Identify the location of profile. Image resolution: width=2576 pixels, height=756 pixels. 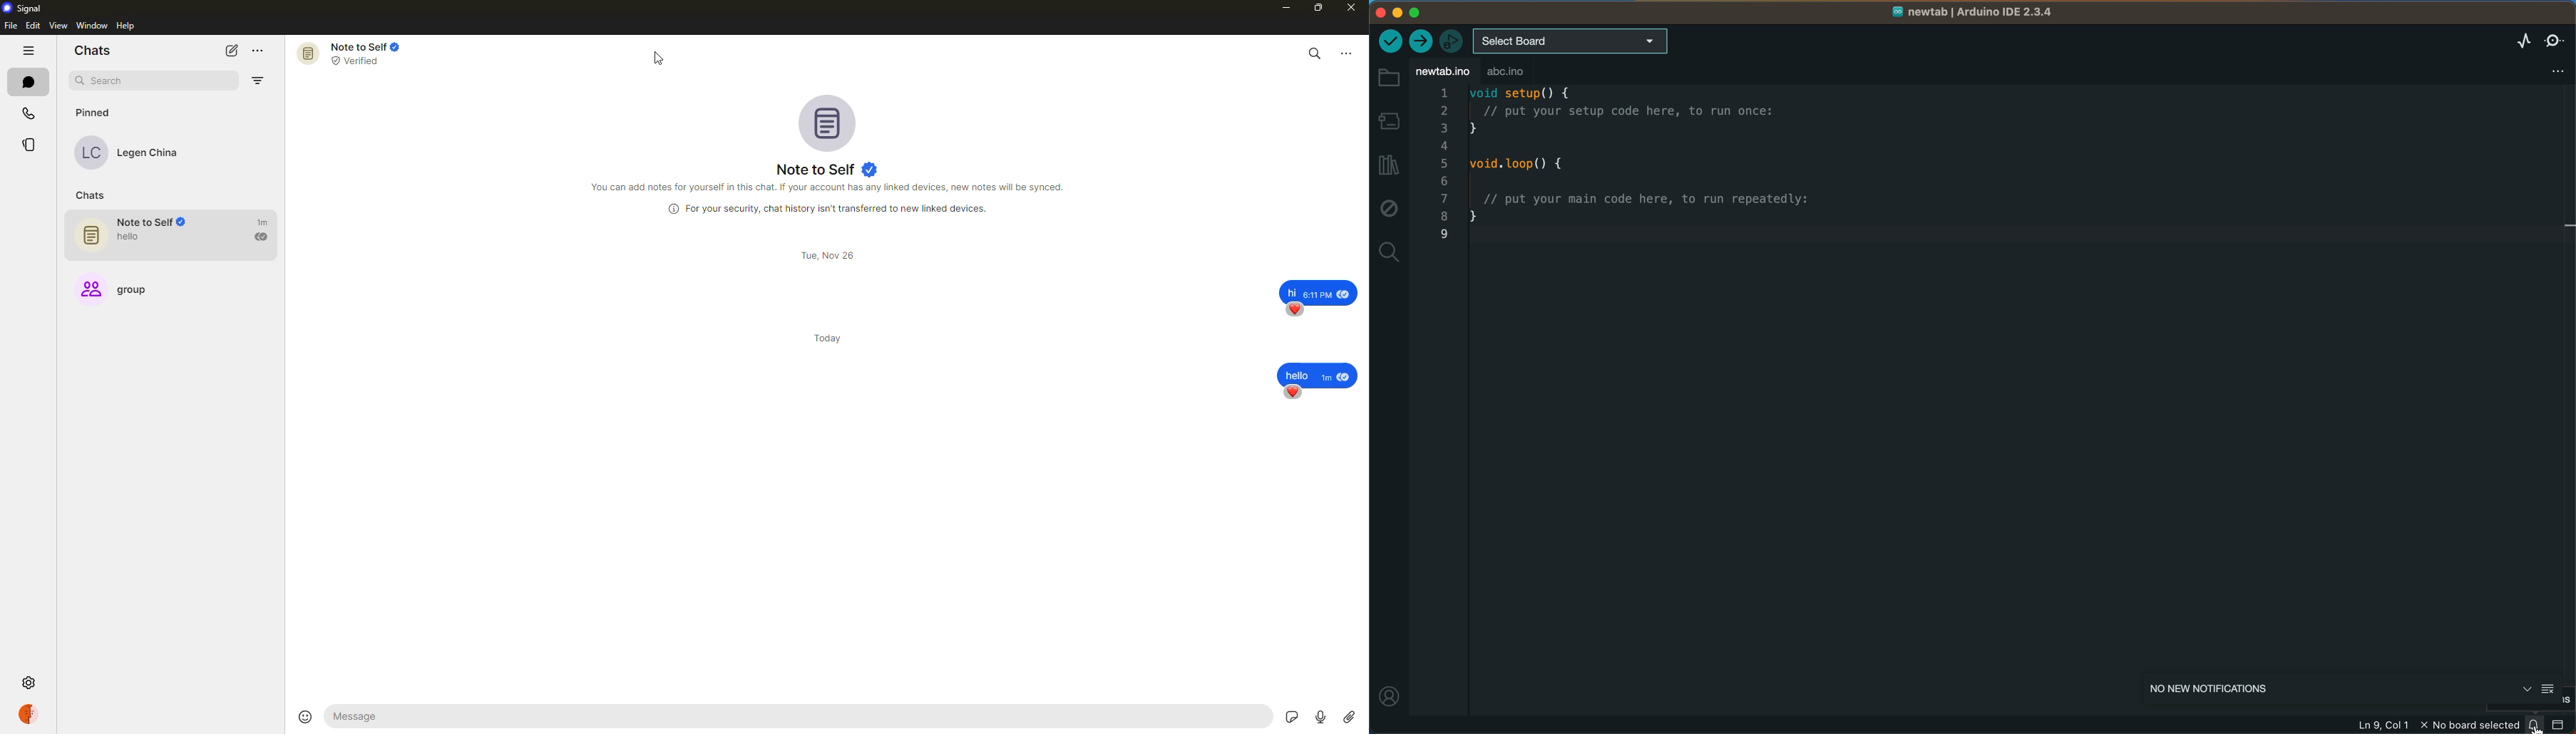
(28, 713).